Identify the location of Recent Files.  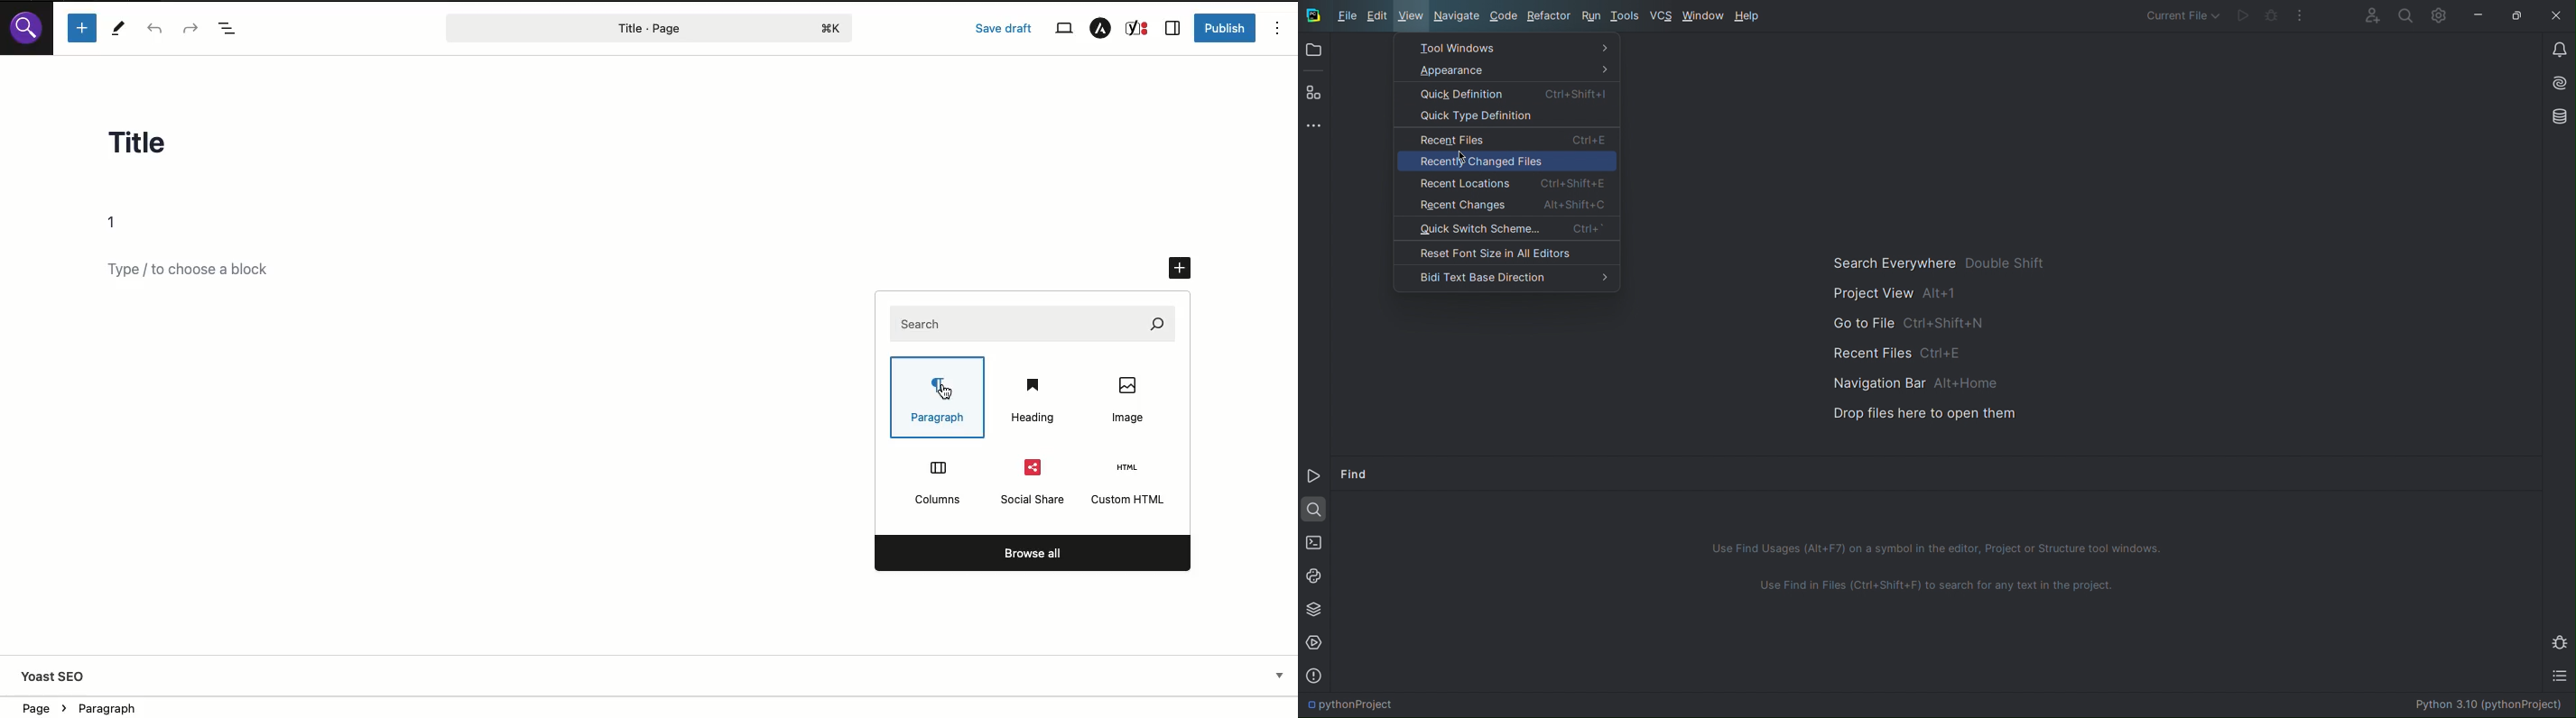
(1505, 140).